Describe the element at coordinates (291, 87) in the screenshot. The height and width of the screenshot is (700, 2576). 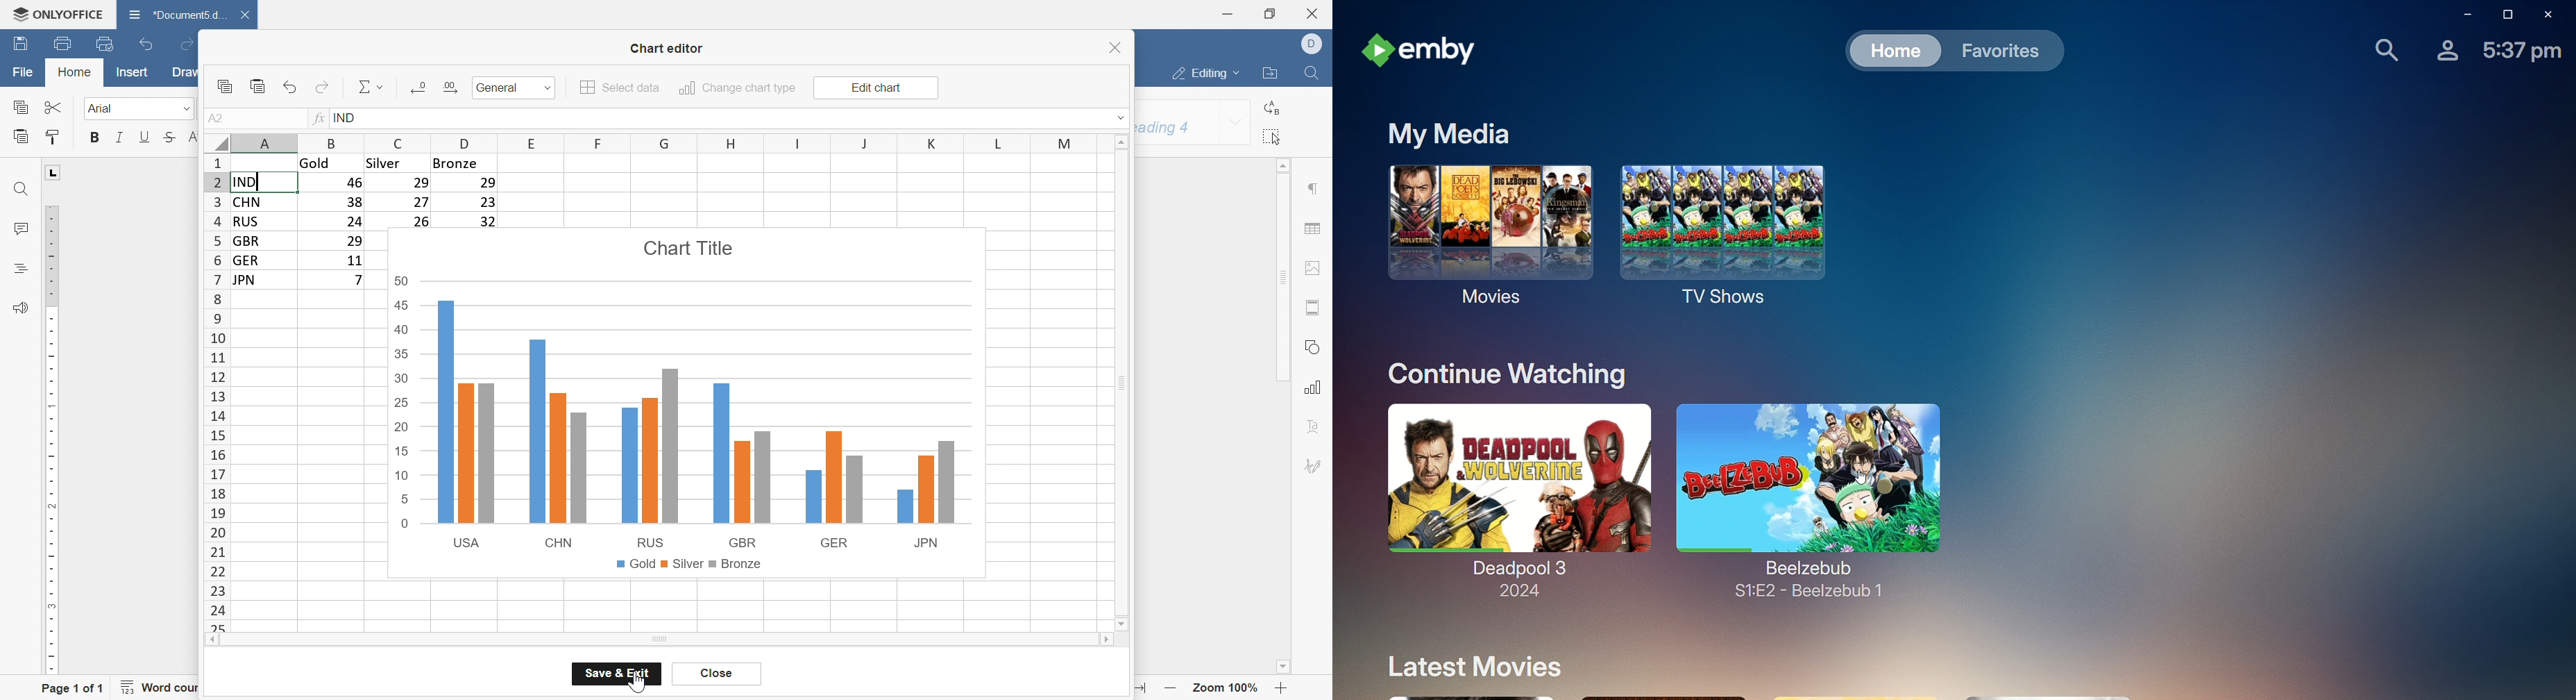
I see `undo` at that location.